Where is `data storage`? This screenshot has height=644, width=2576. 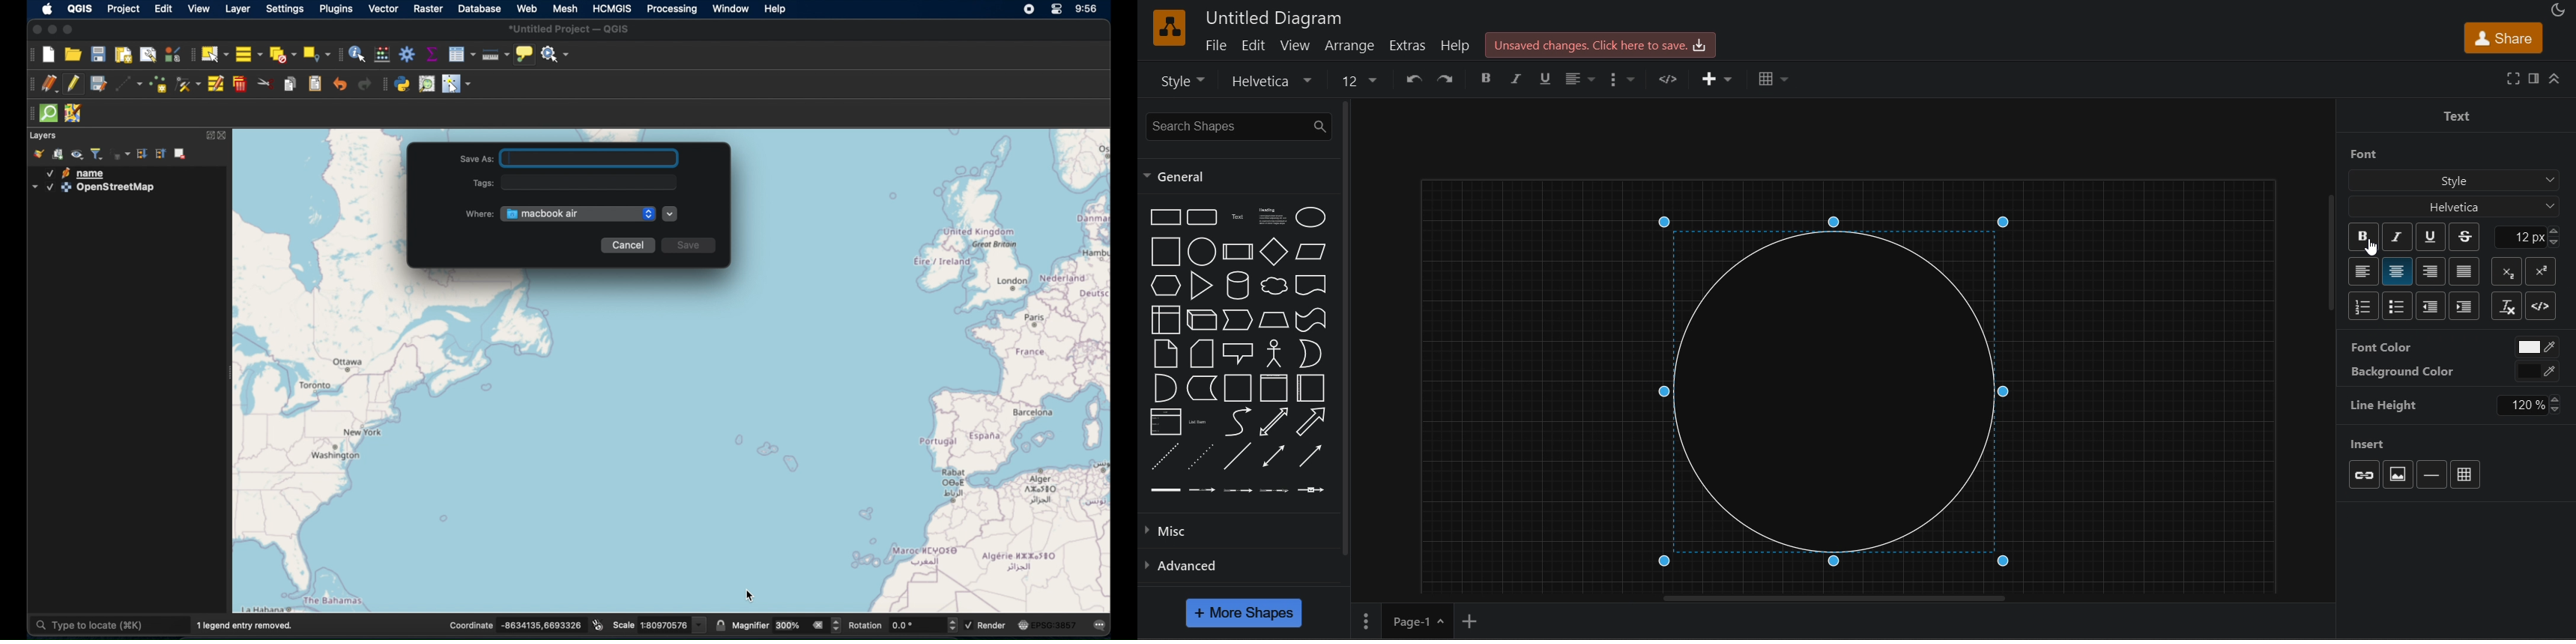
data storage is located at coordinates (1203, 390).